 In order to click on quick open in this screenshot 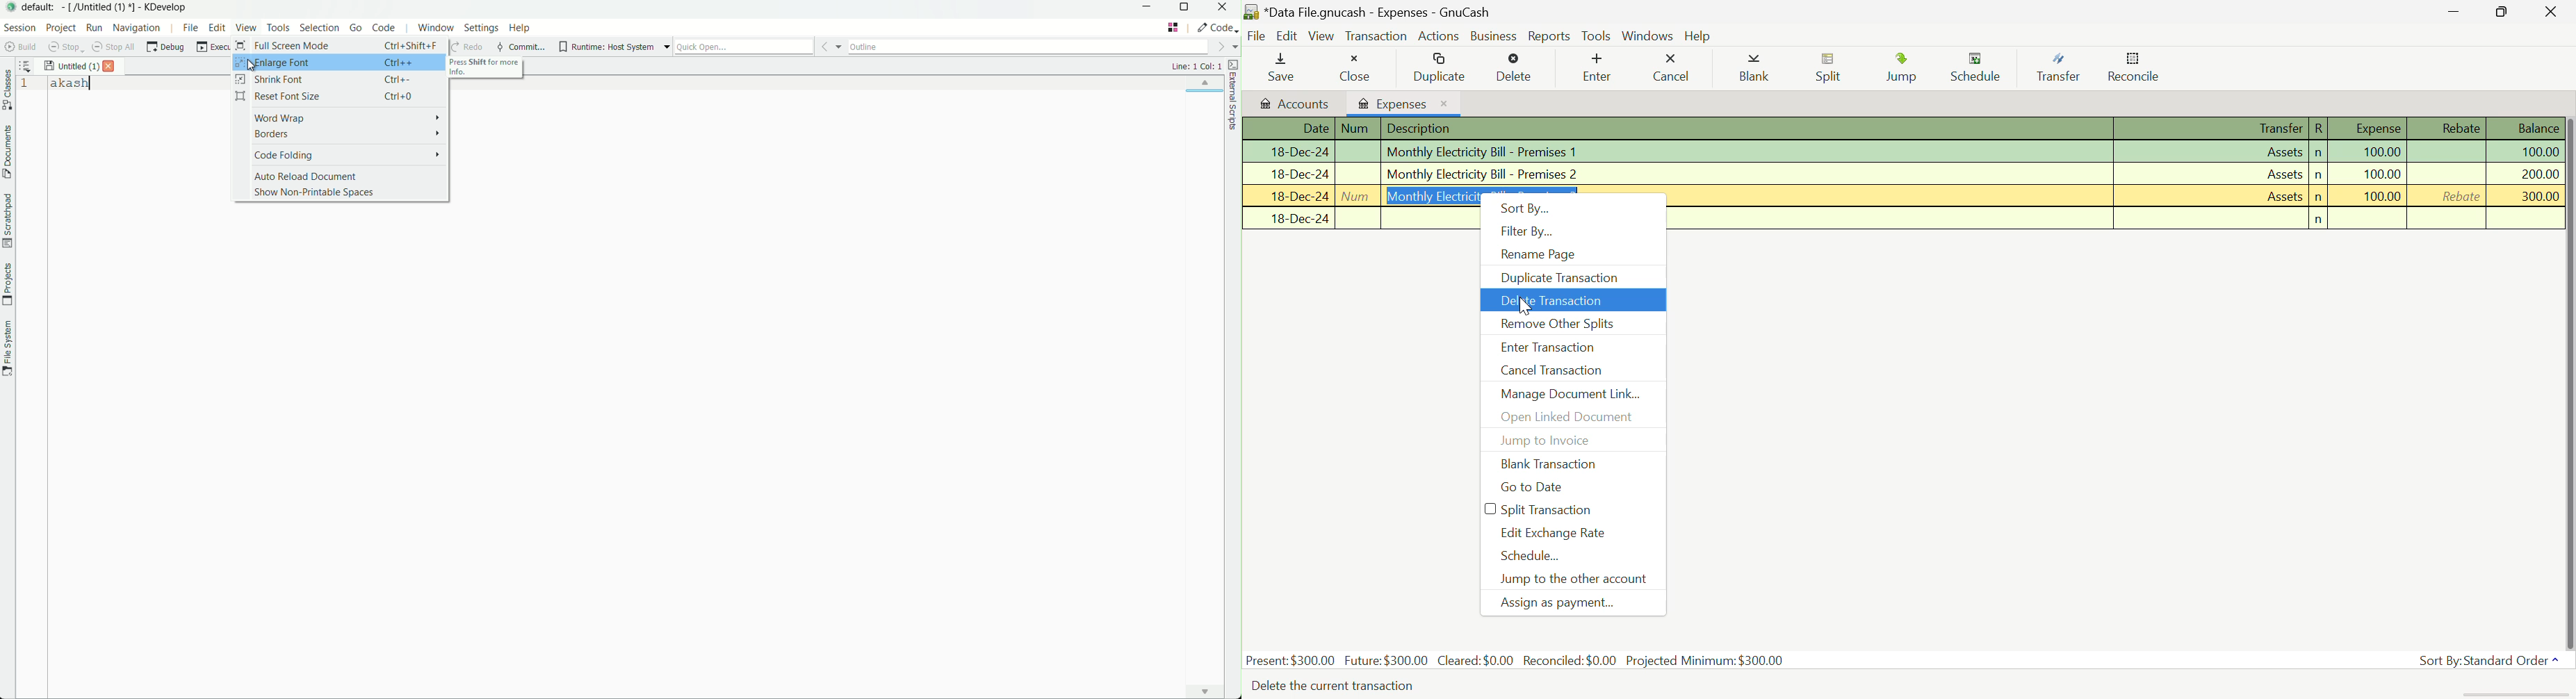, I will do `click(745, 47)`.